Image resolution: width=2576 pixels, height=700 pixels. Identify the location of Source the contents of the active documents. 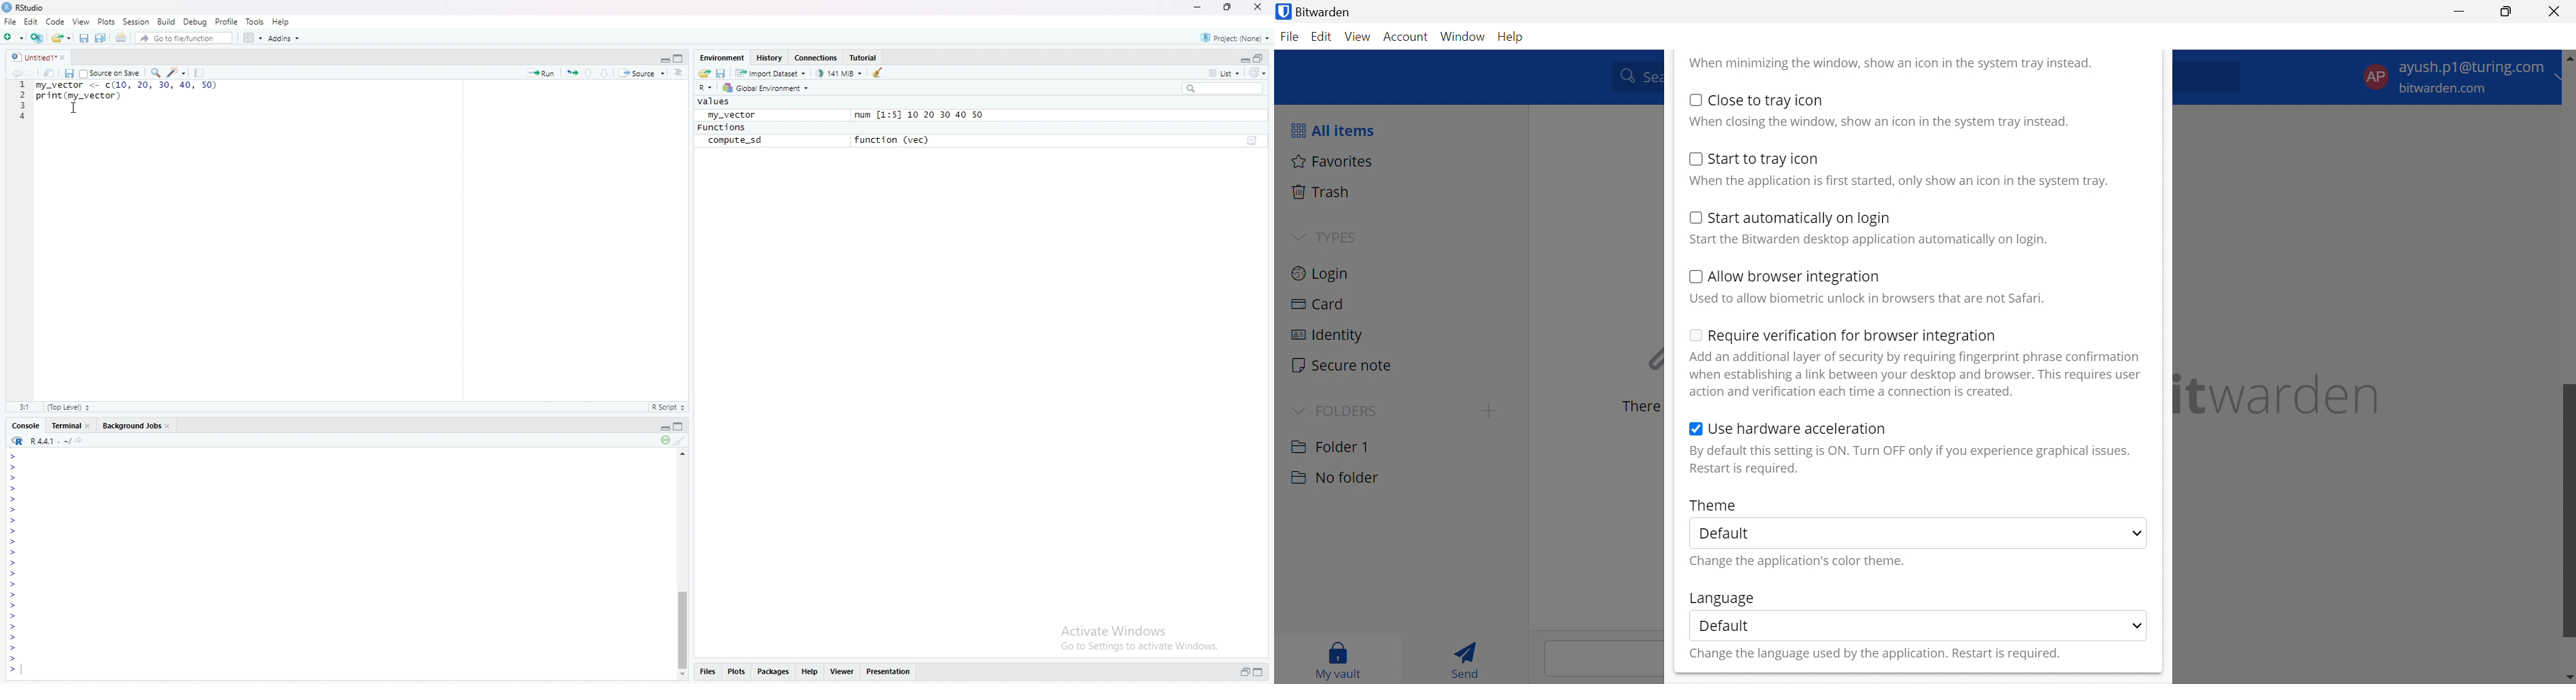
(642, 74).